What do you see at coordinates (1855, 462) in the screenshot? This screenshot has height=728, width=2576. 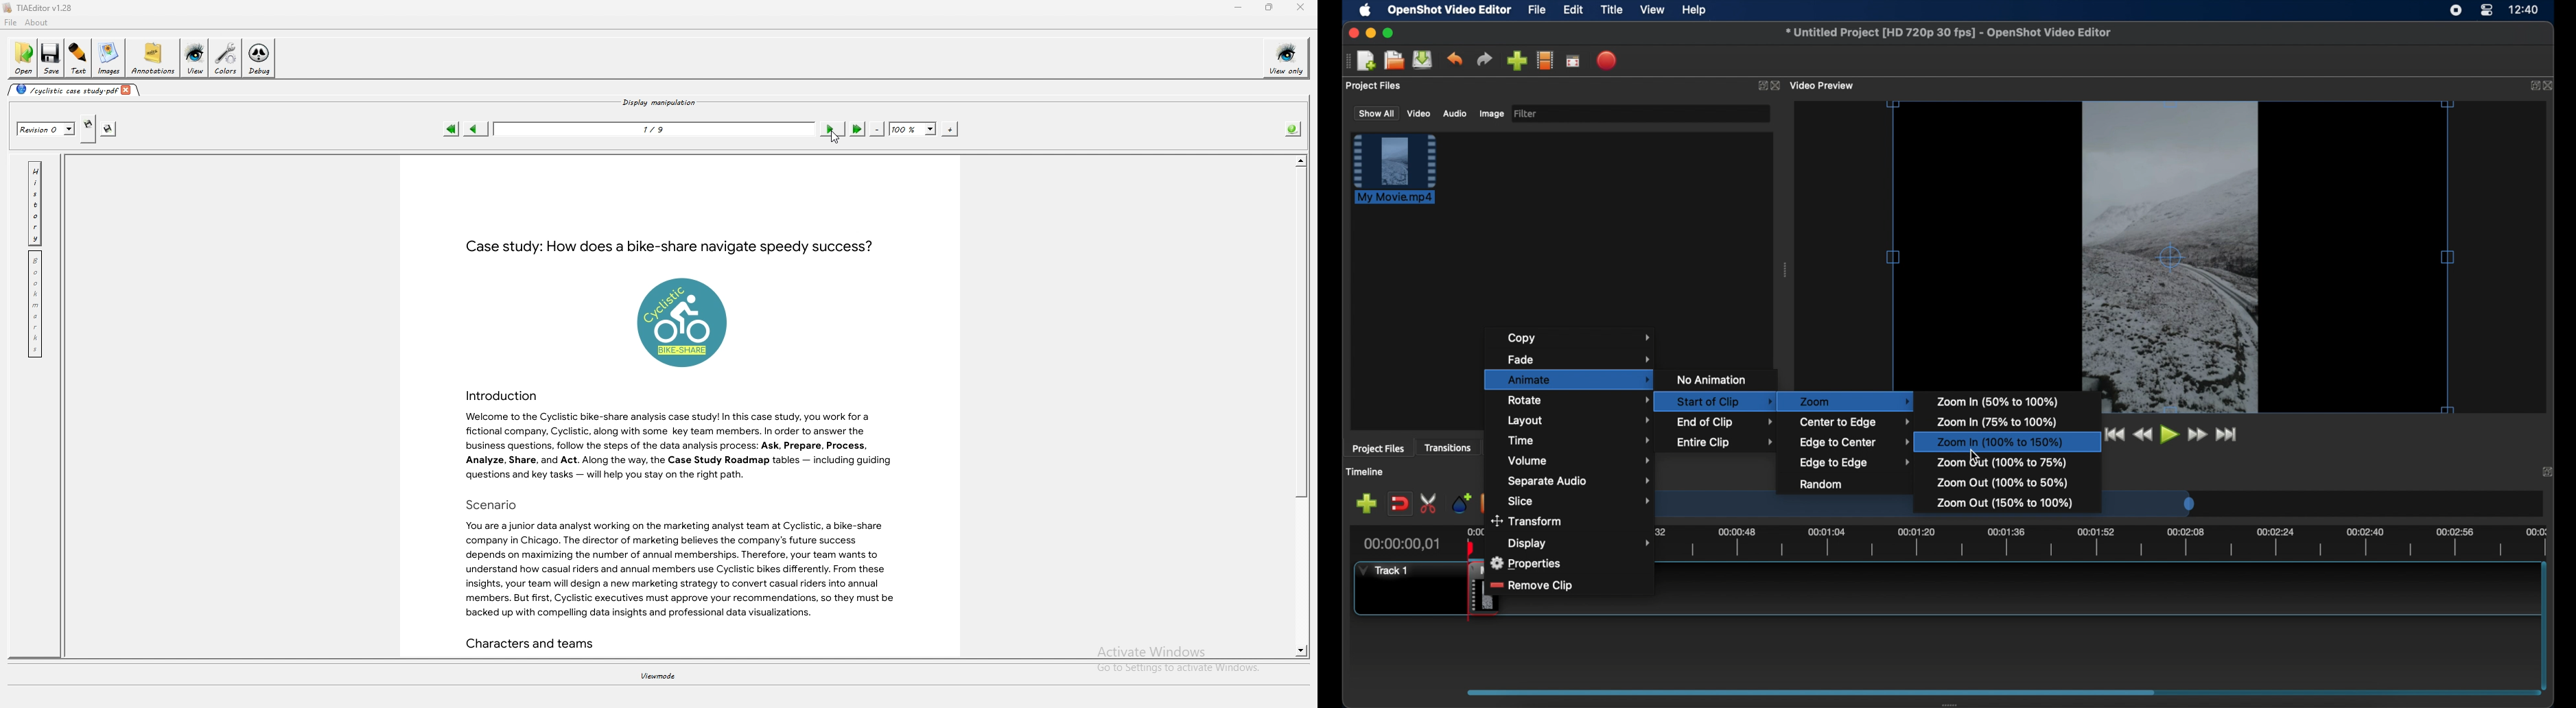 I see `edge to edge` at bounding box center [1855, 462].